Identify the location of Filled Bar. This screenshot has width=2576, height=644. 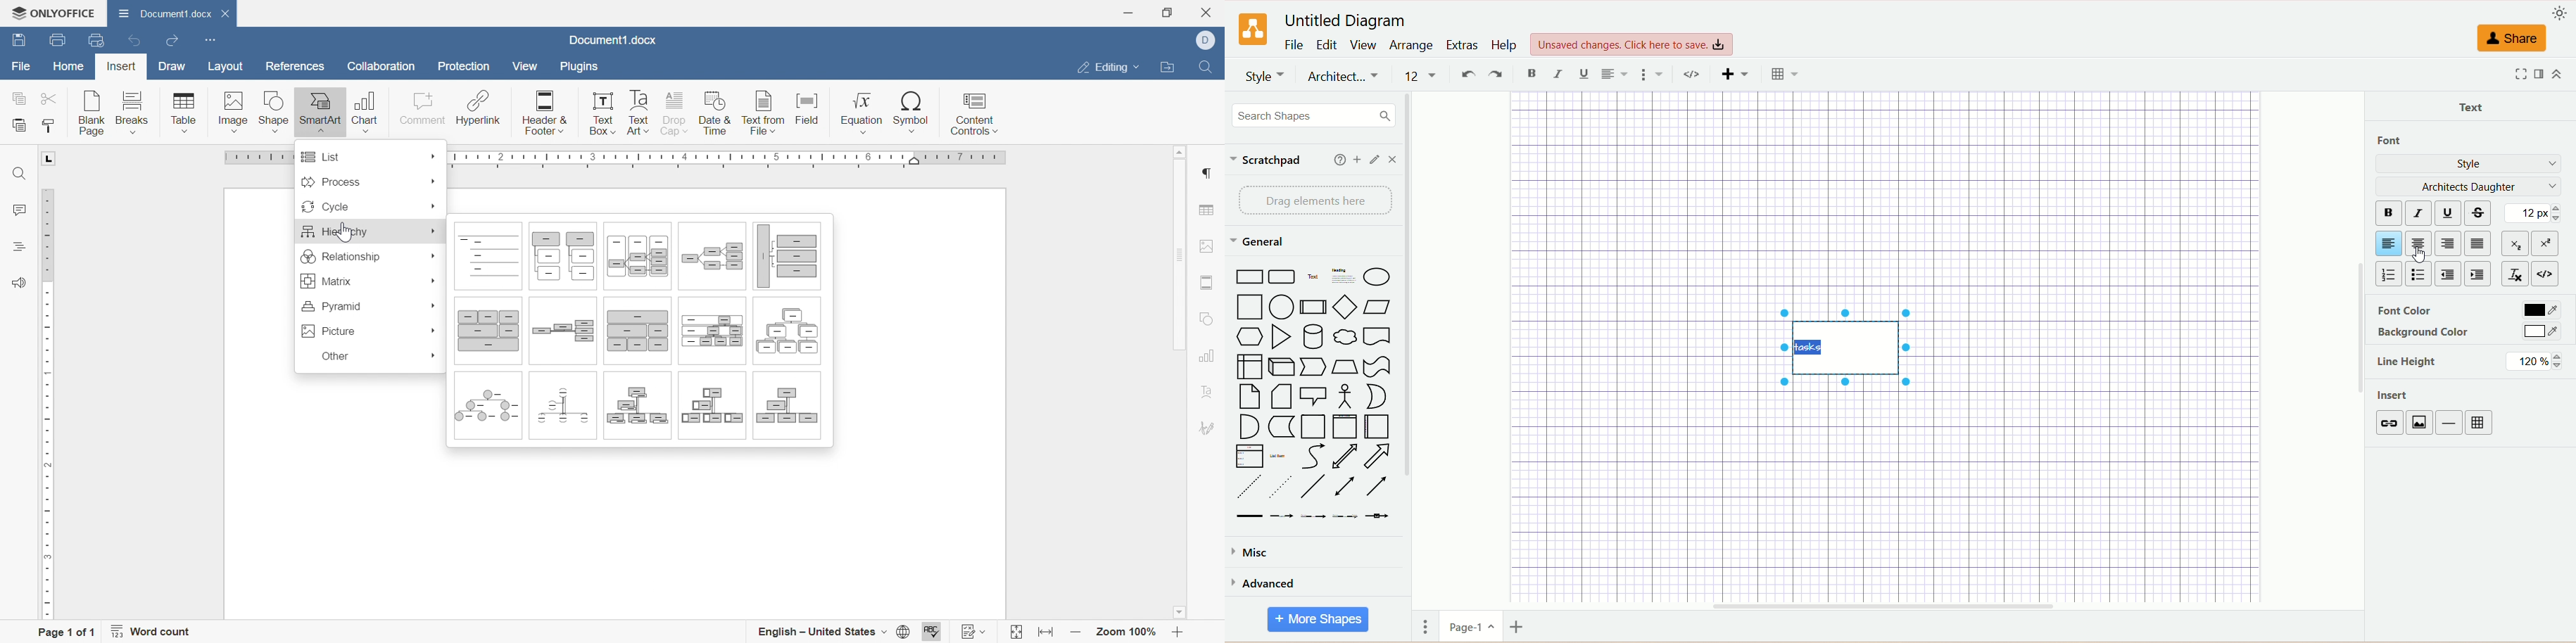
(1249, 517).